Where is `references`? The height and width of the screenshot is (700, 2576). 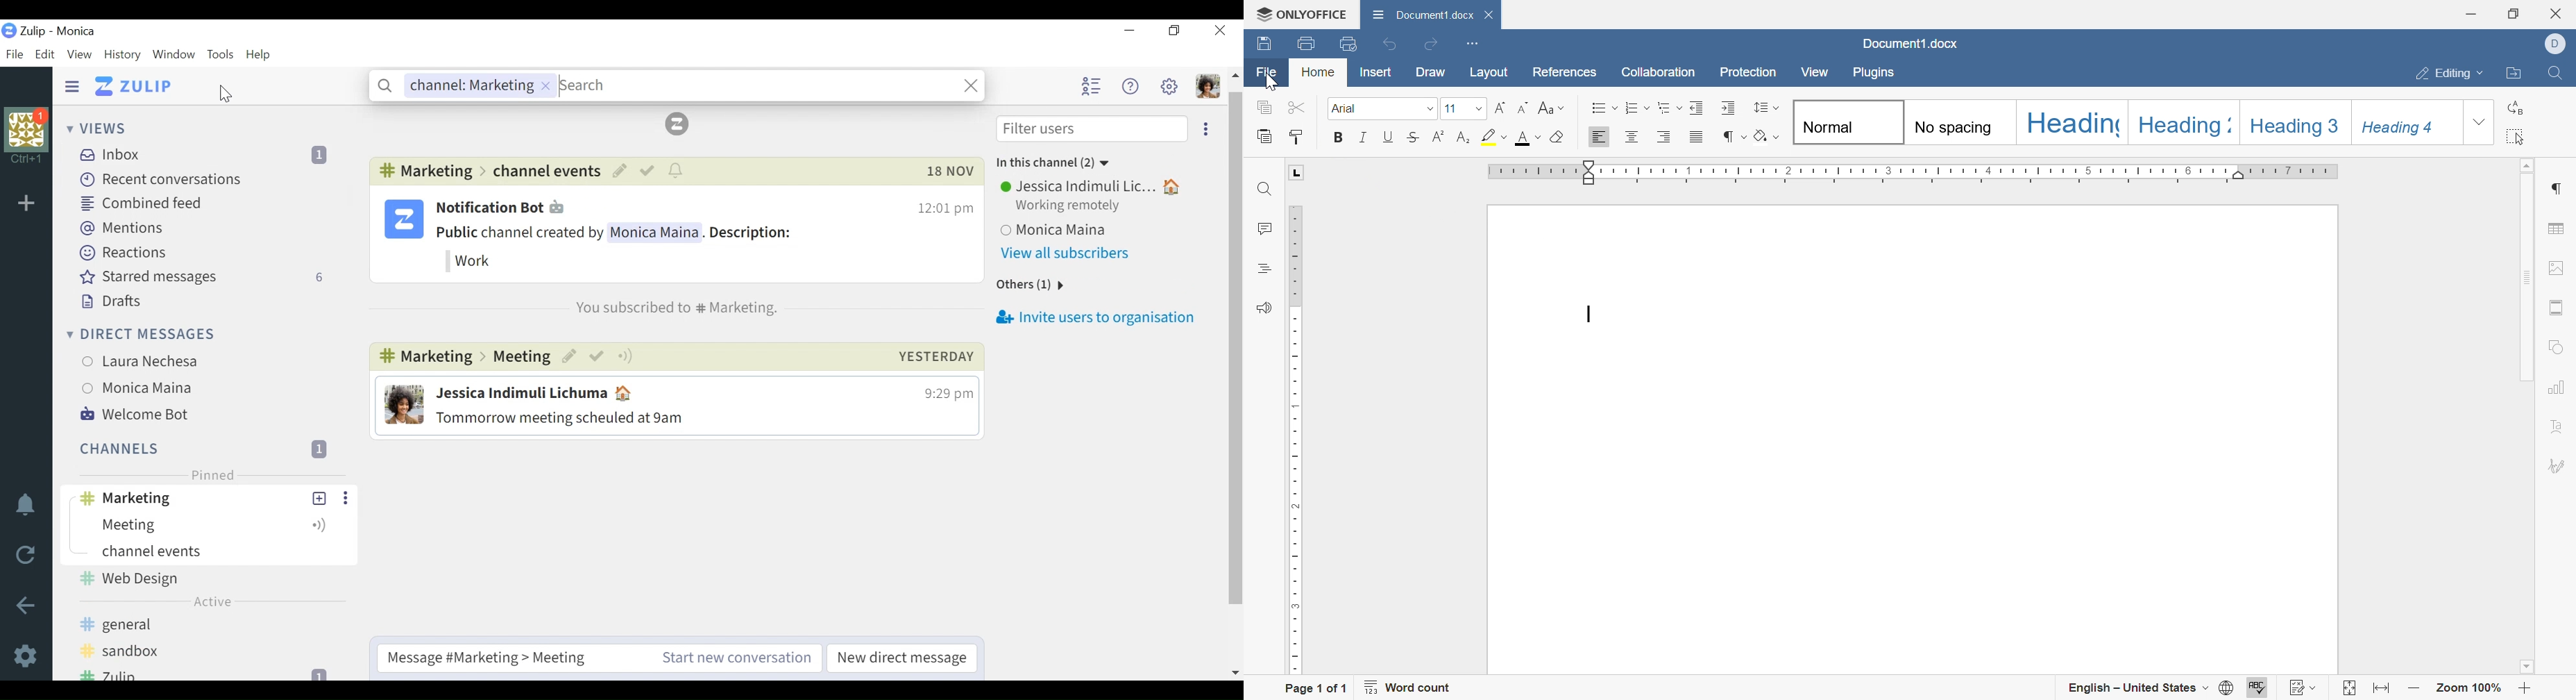
references is located at coordinates (1563, 72).